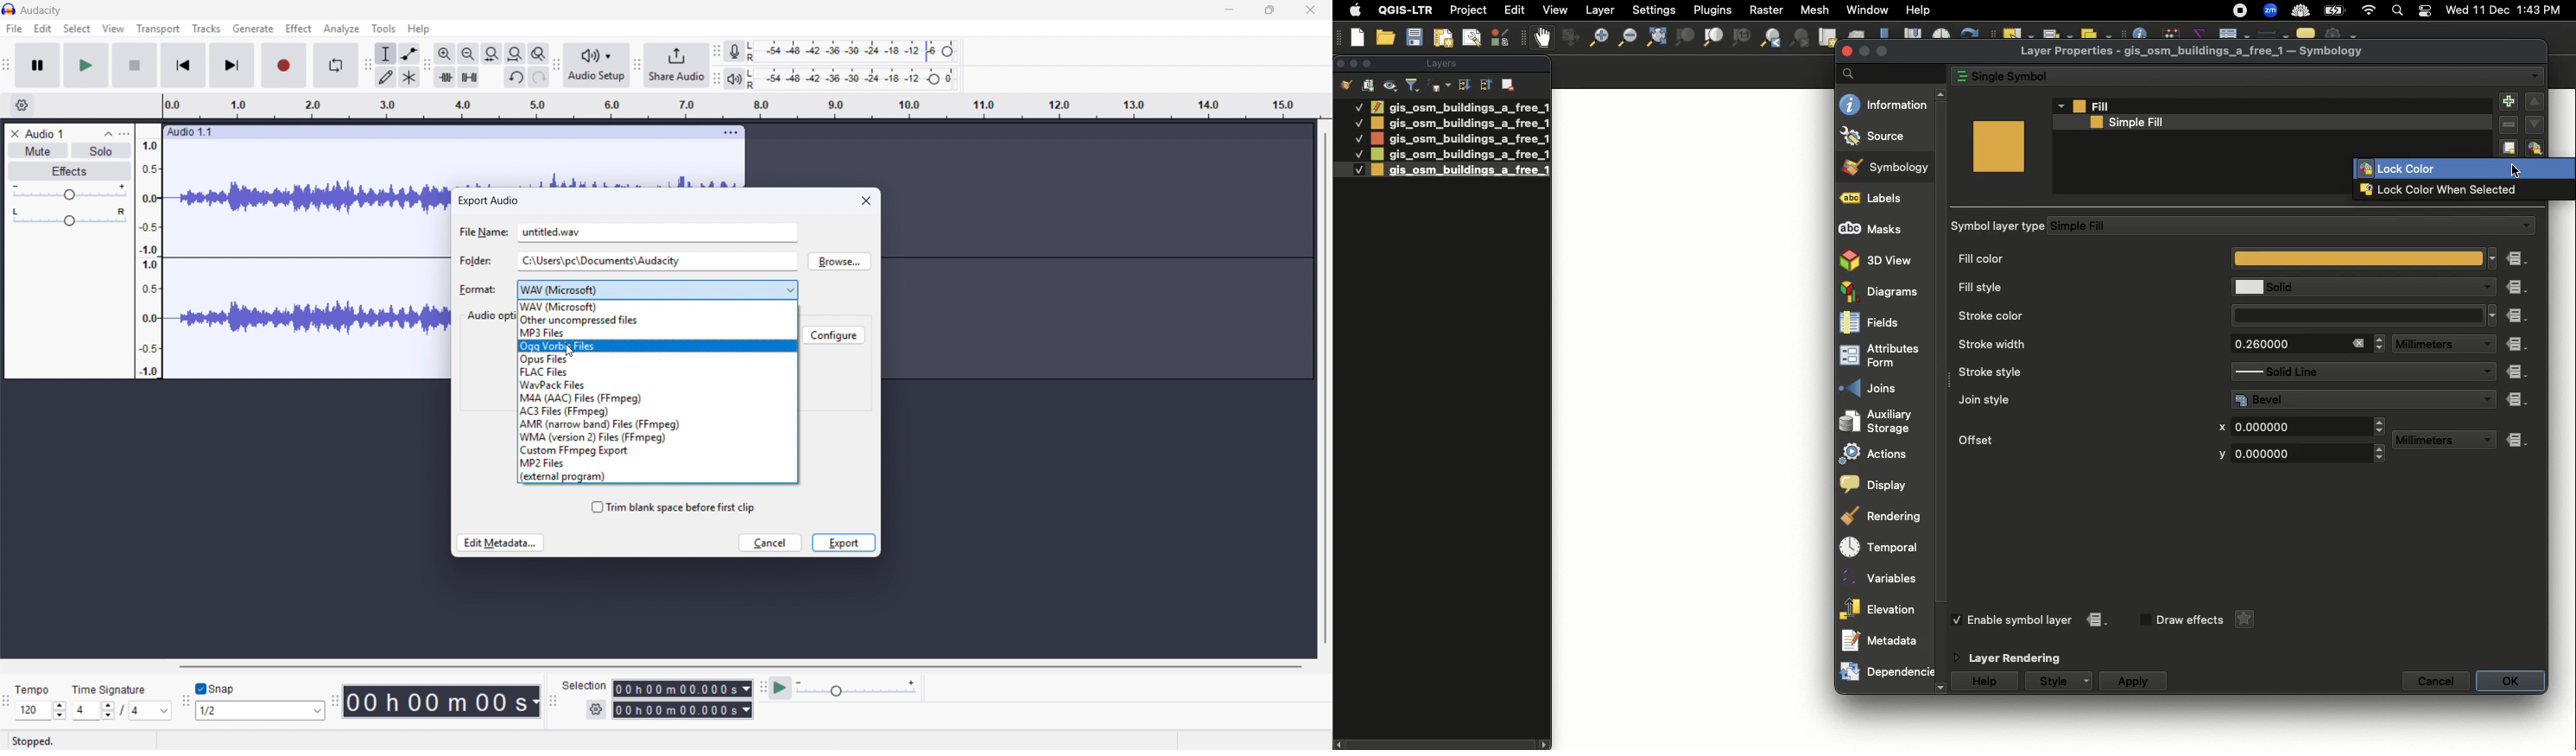  Describe the element at coordinates (1310, 10) in the screenshot. I see `close ` at that location.